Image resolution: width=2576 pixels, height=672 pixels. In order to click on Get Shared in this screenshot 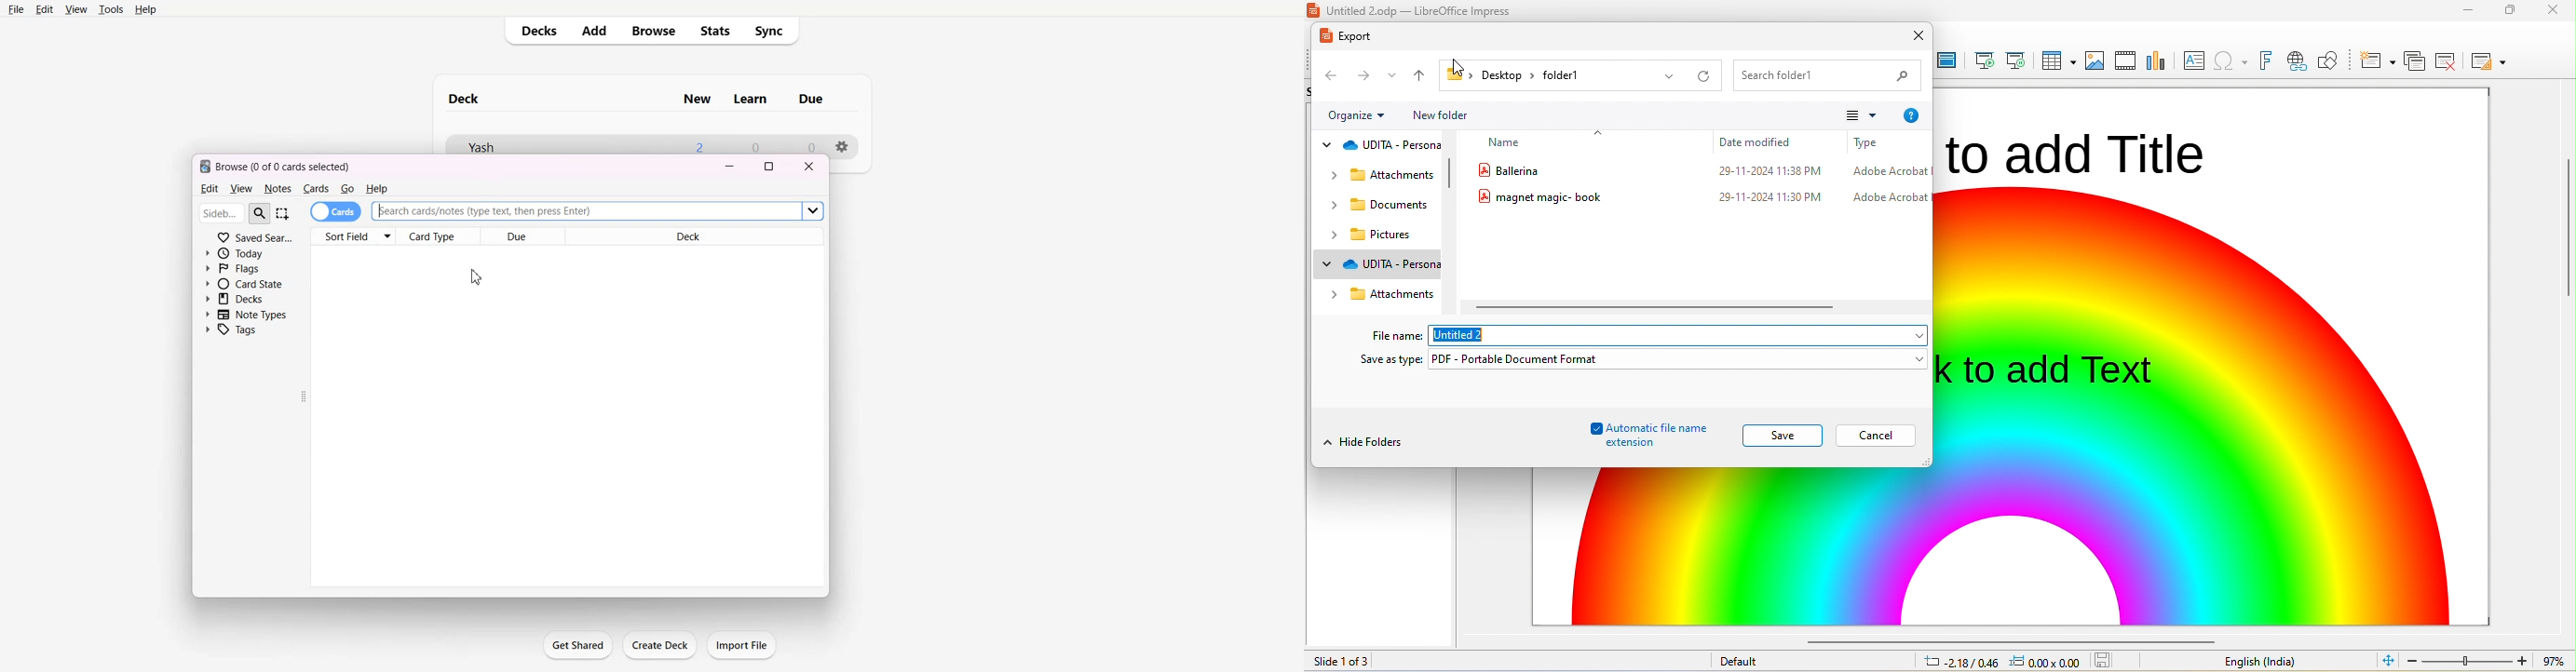, I will do `click(577, 645)`.